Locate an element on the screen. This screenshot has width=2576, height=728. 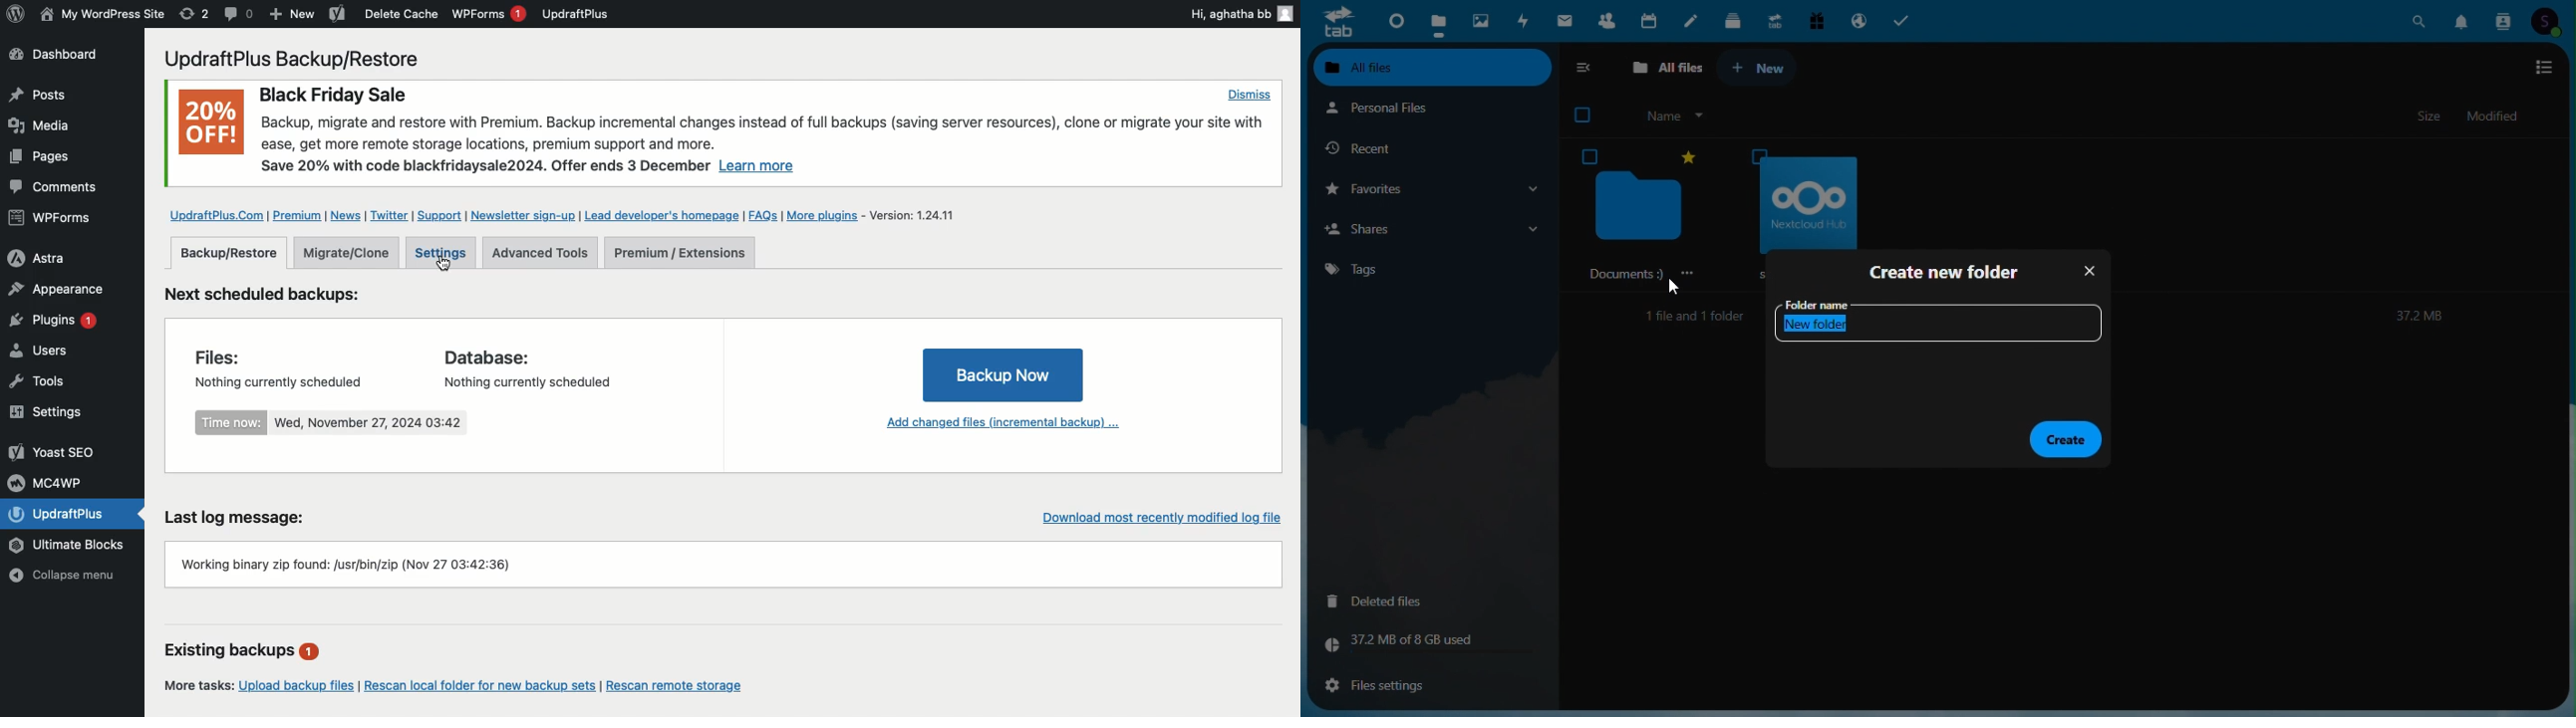
Hi, aghatha bb is located at coordinates (1241, 13).